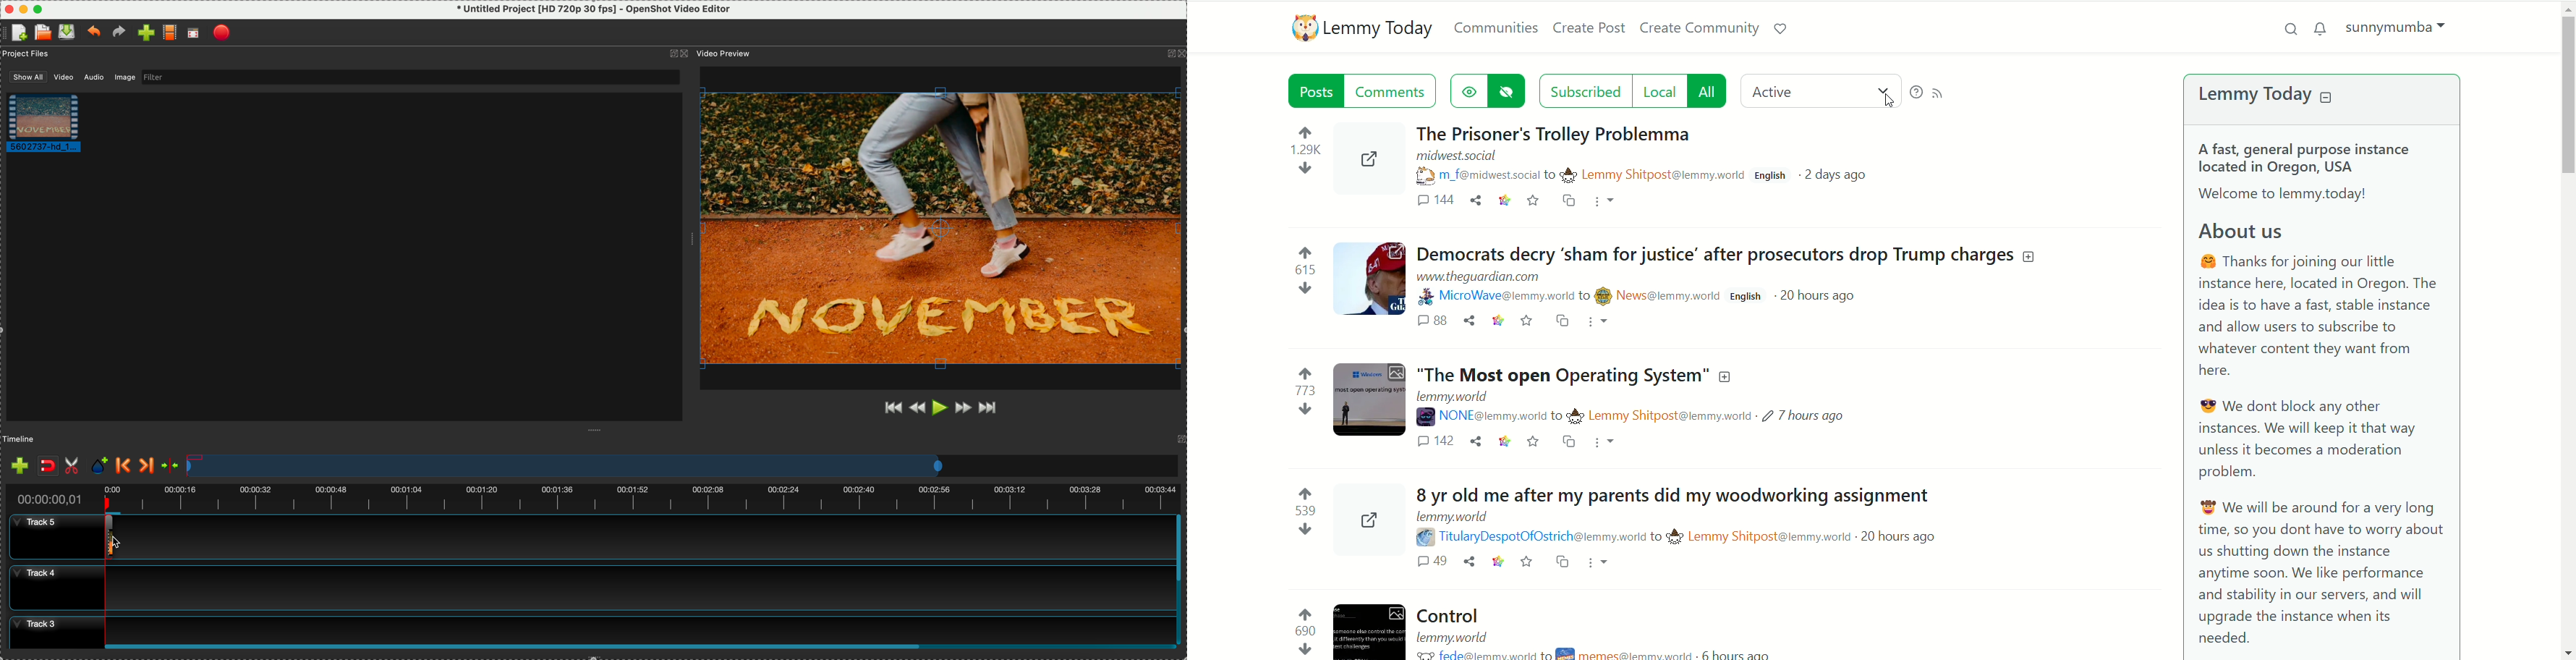  What do you see at coordinates (1434, 443) in the screenshot?
I see `comments` at bounding box center [1434, 443].